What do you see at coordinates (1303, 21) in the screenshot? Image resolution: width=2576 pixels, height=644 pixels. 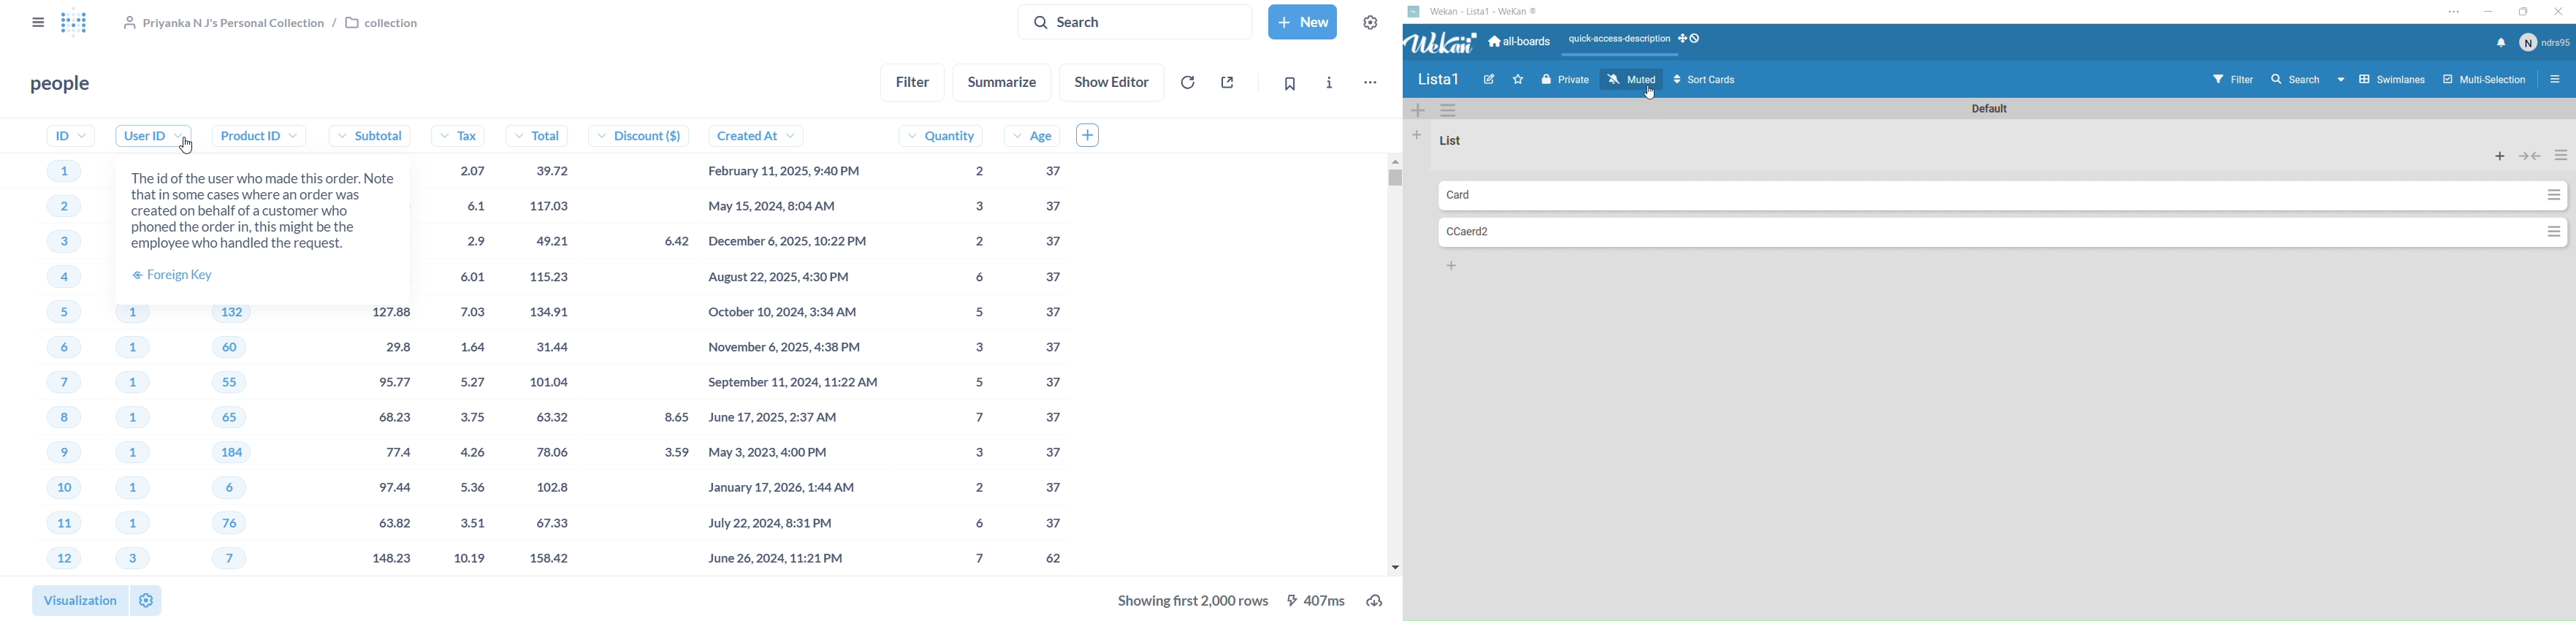 I see `new` at bounding box center [1303, 21].